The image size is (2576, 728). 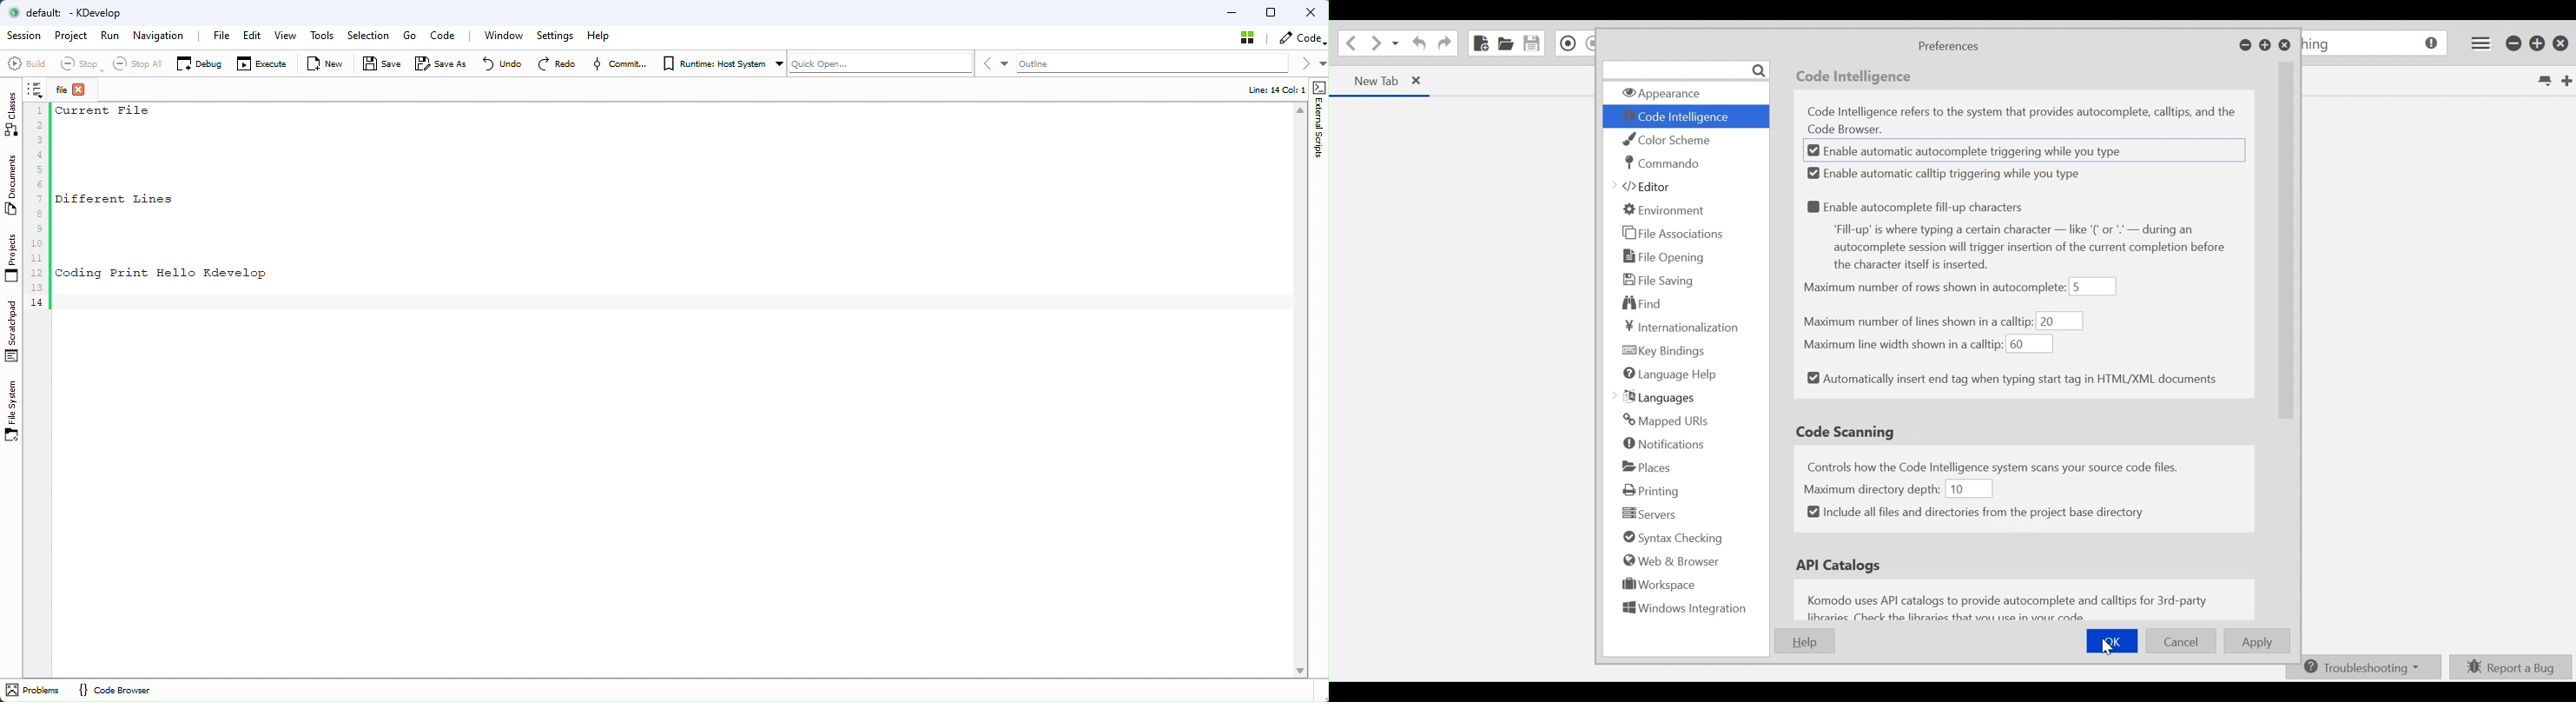 What do you see at coordinates (2060, 321) in the screenshot?
I see `20` at bounding box center [2060, 321].